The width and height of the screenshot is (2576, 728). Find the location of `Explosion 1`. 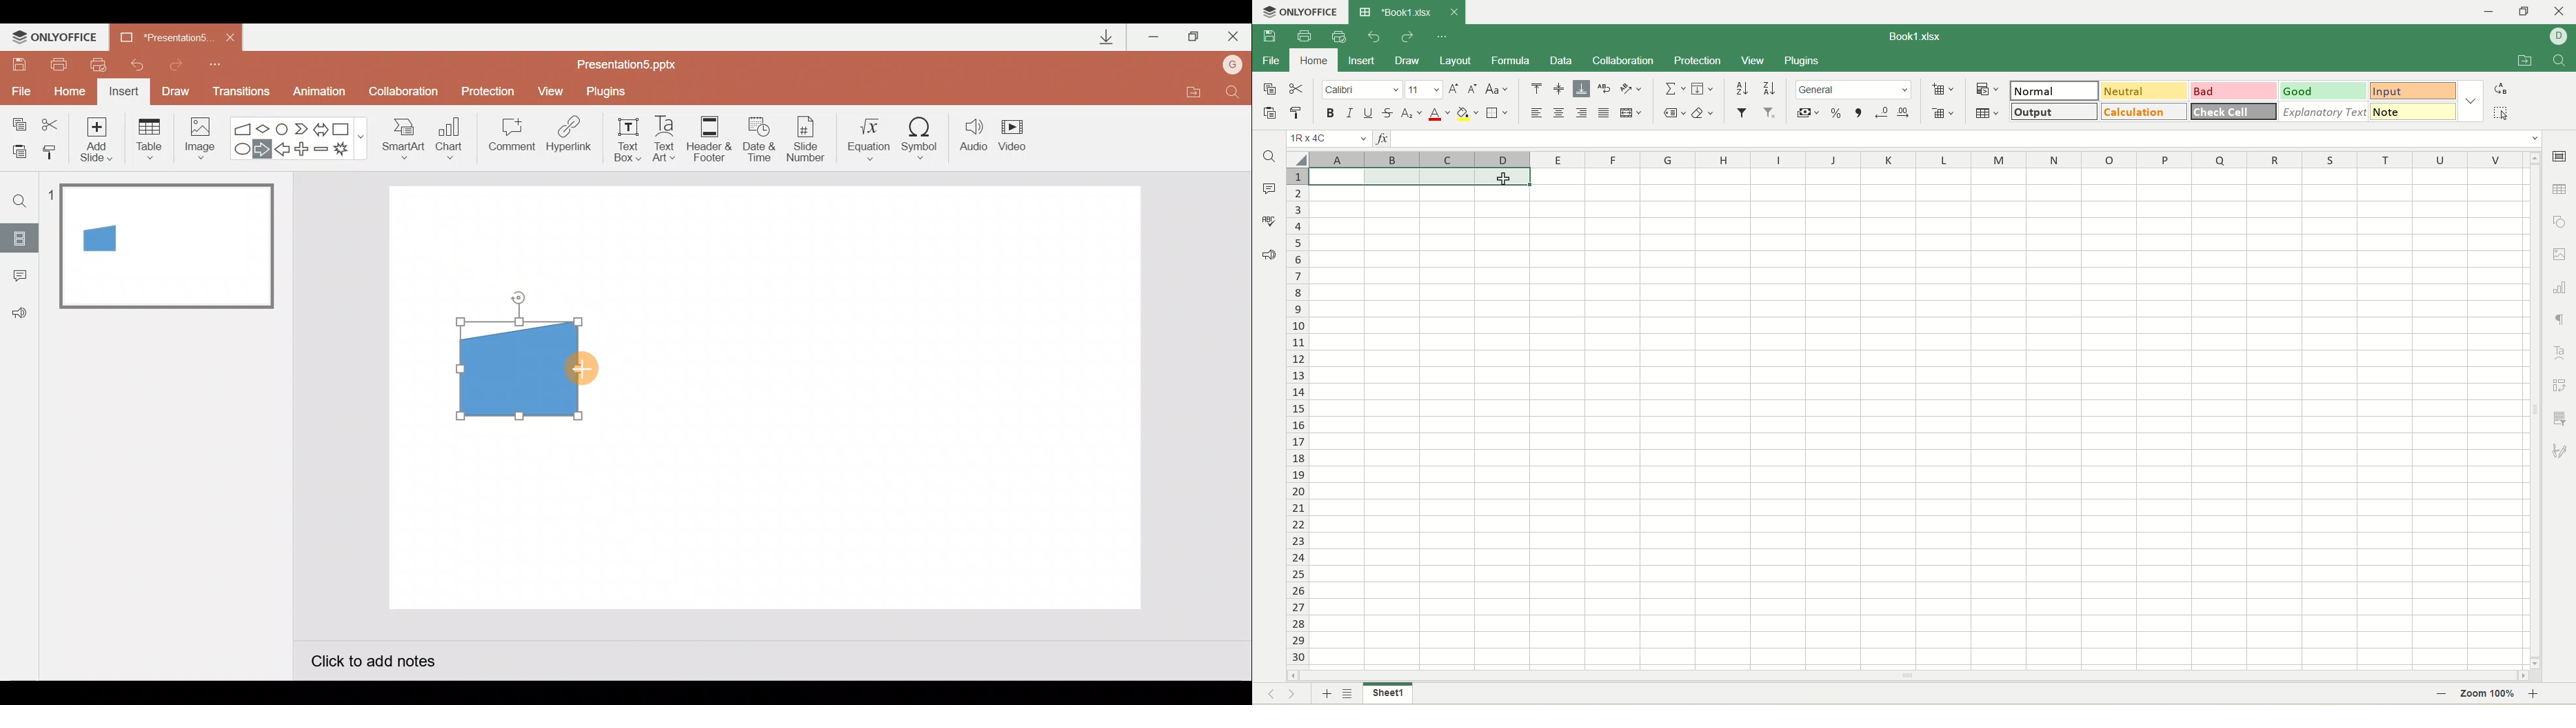

Explosion 1 is located at coordinates (349, 151).